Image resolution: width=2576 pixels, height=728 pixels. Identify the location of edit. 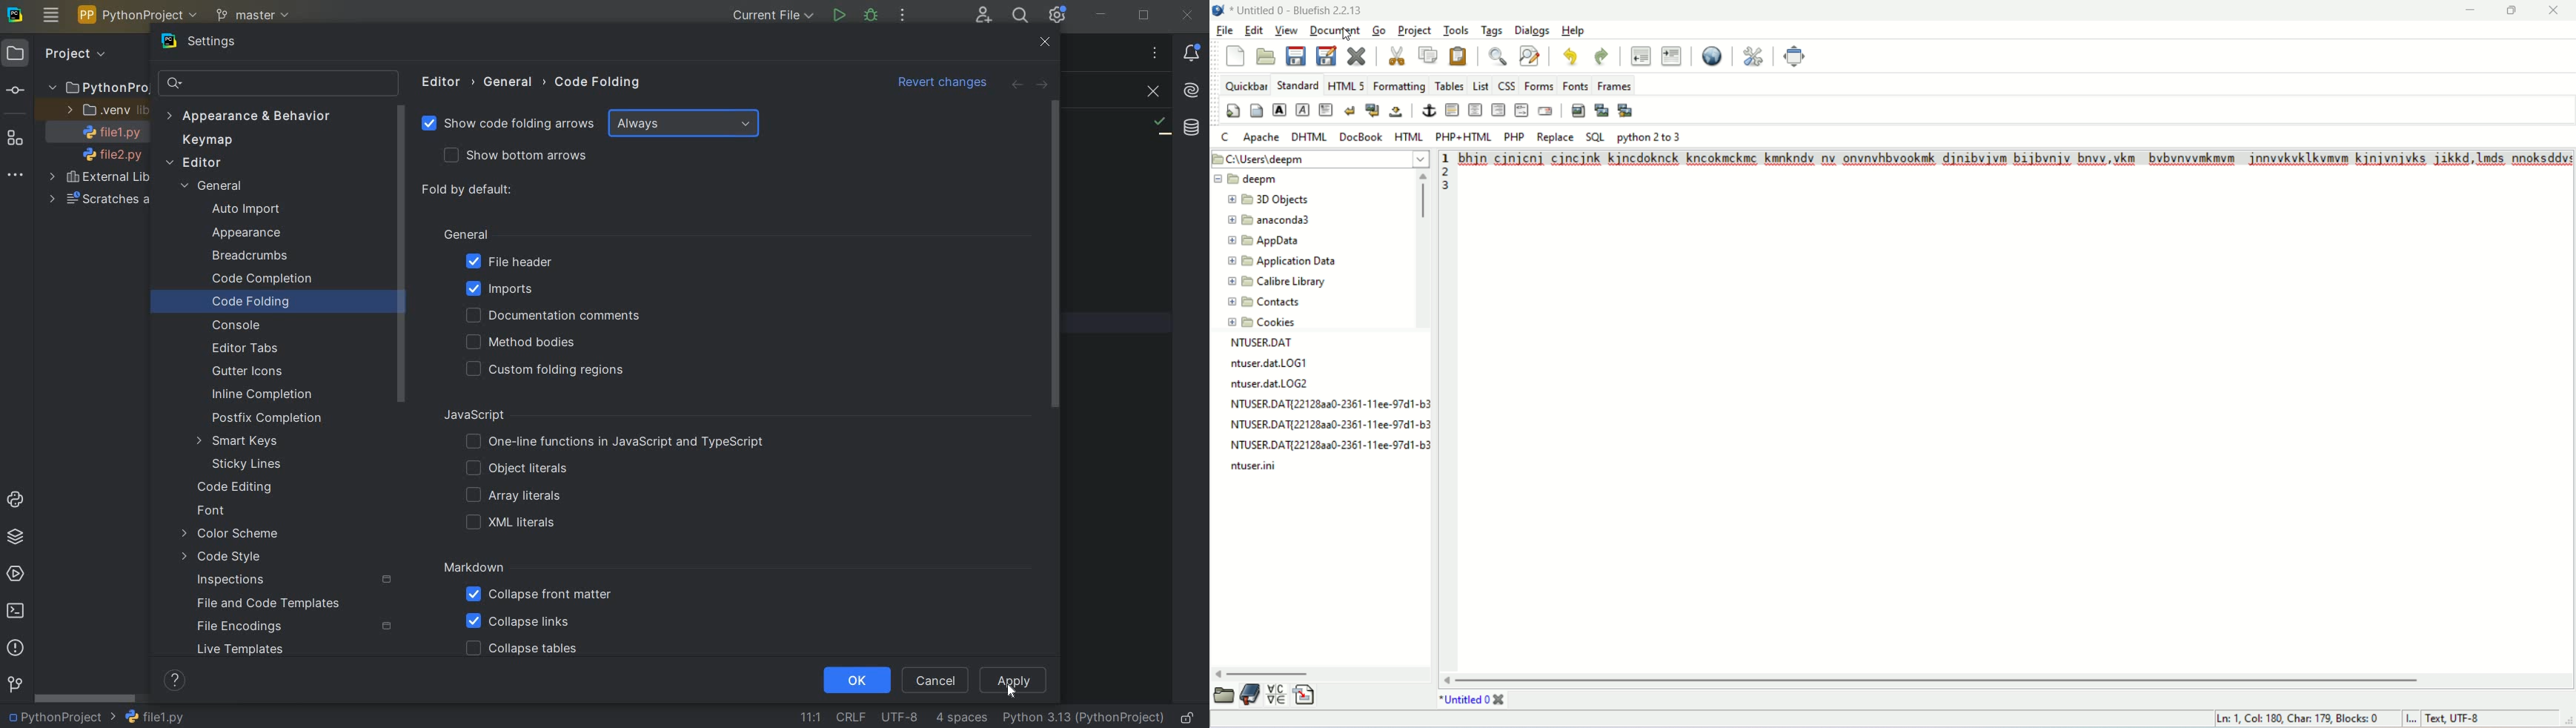
(1253, 31).